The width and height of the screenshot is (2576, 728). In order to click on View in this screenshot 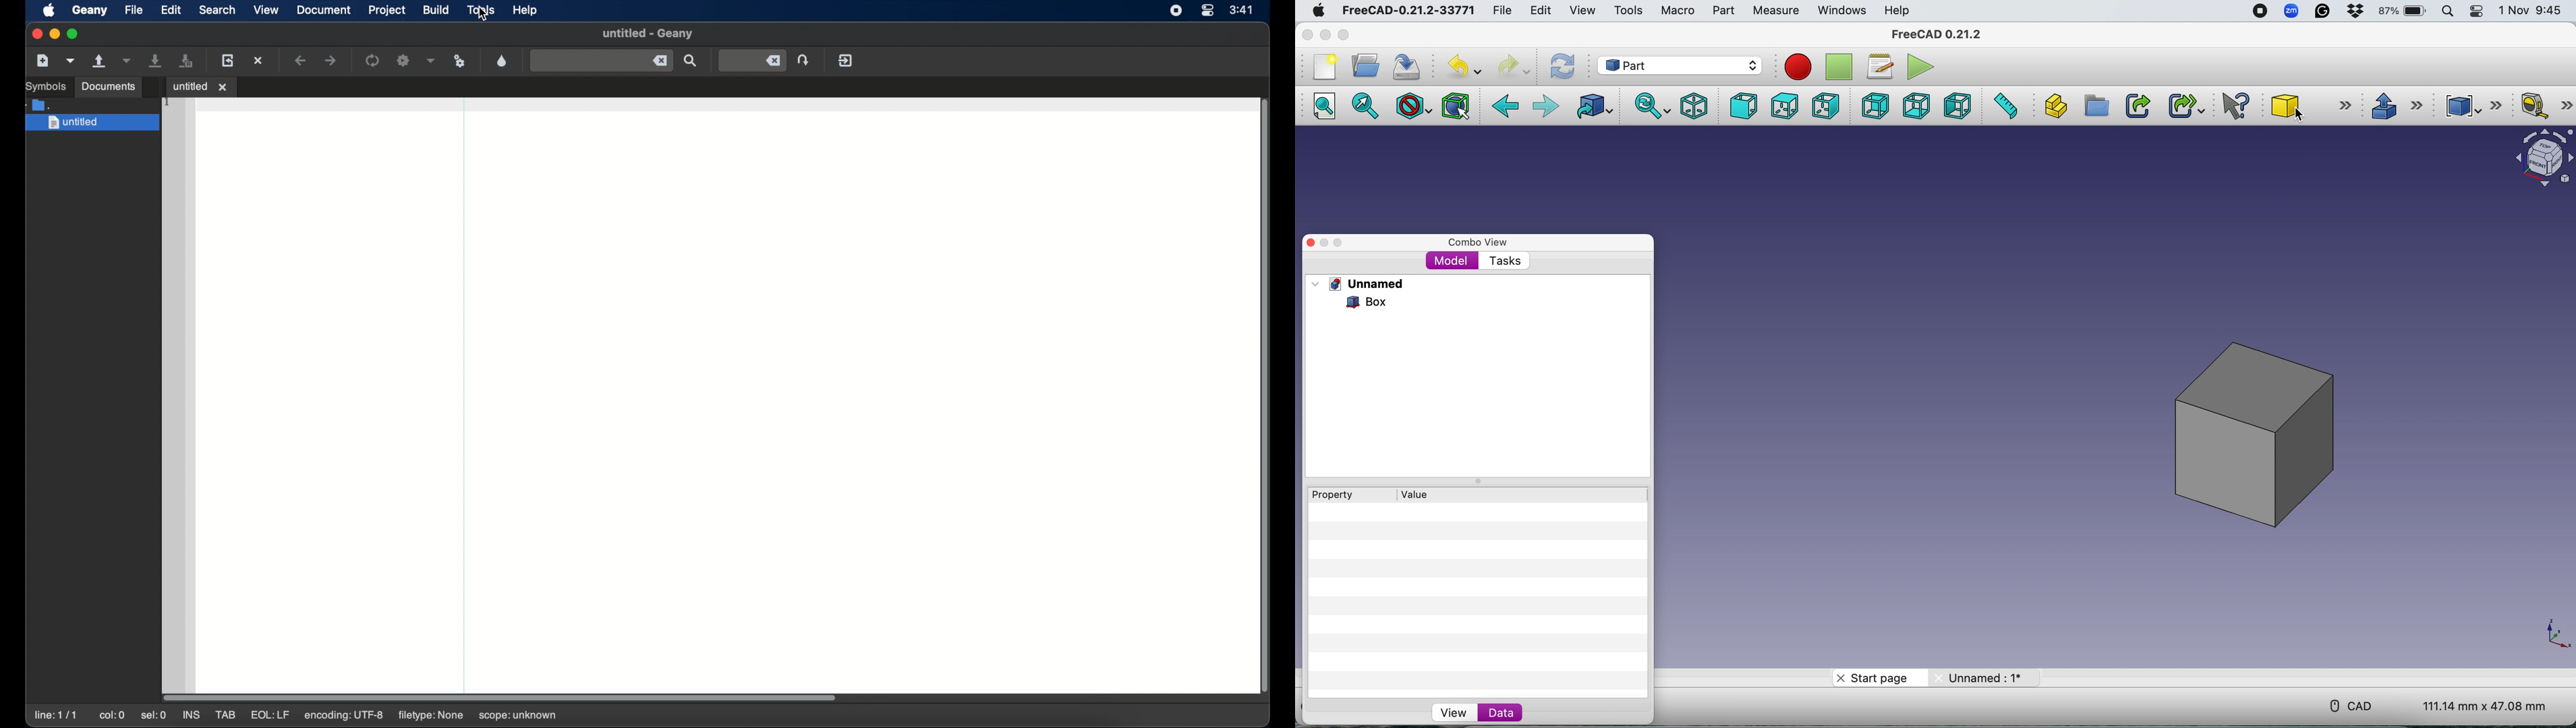, I will do `click(1582, 10)`.